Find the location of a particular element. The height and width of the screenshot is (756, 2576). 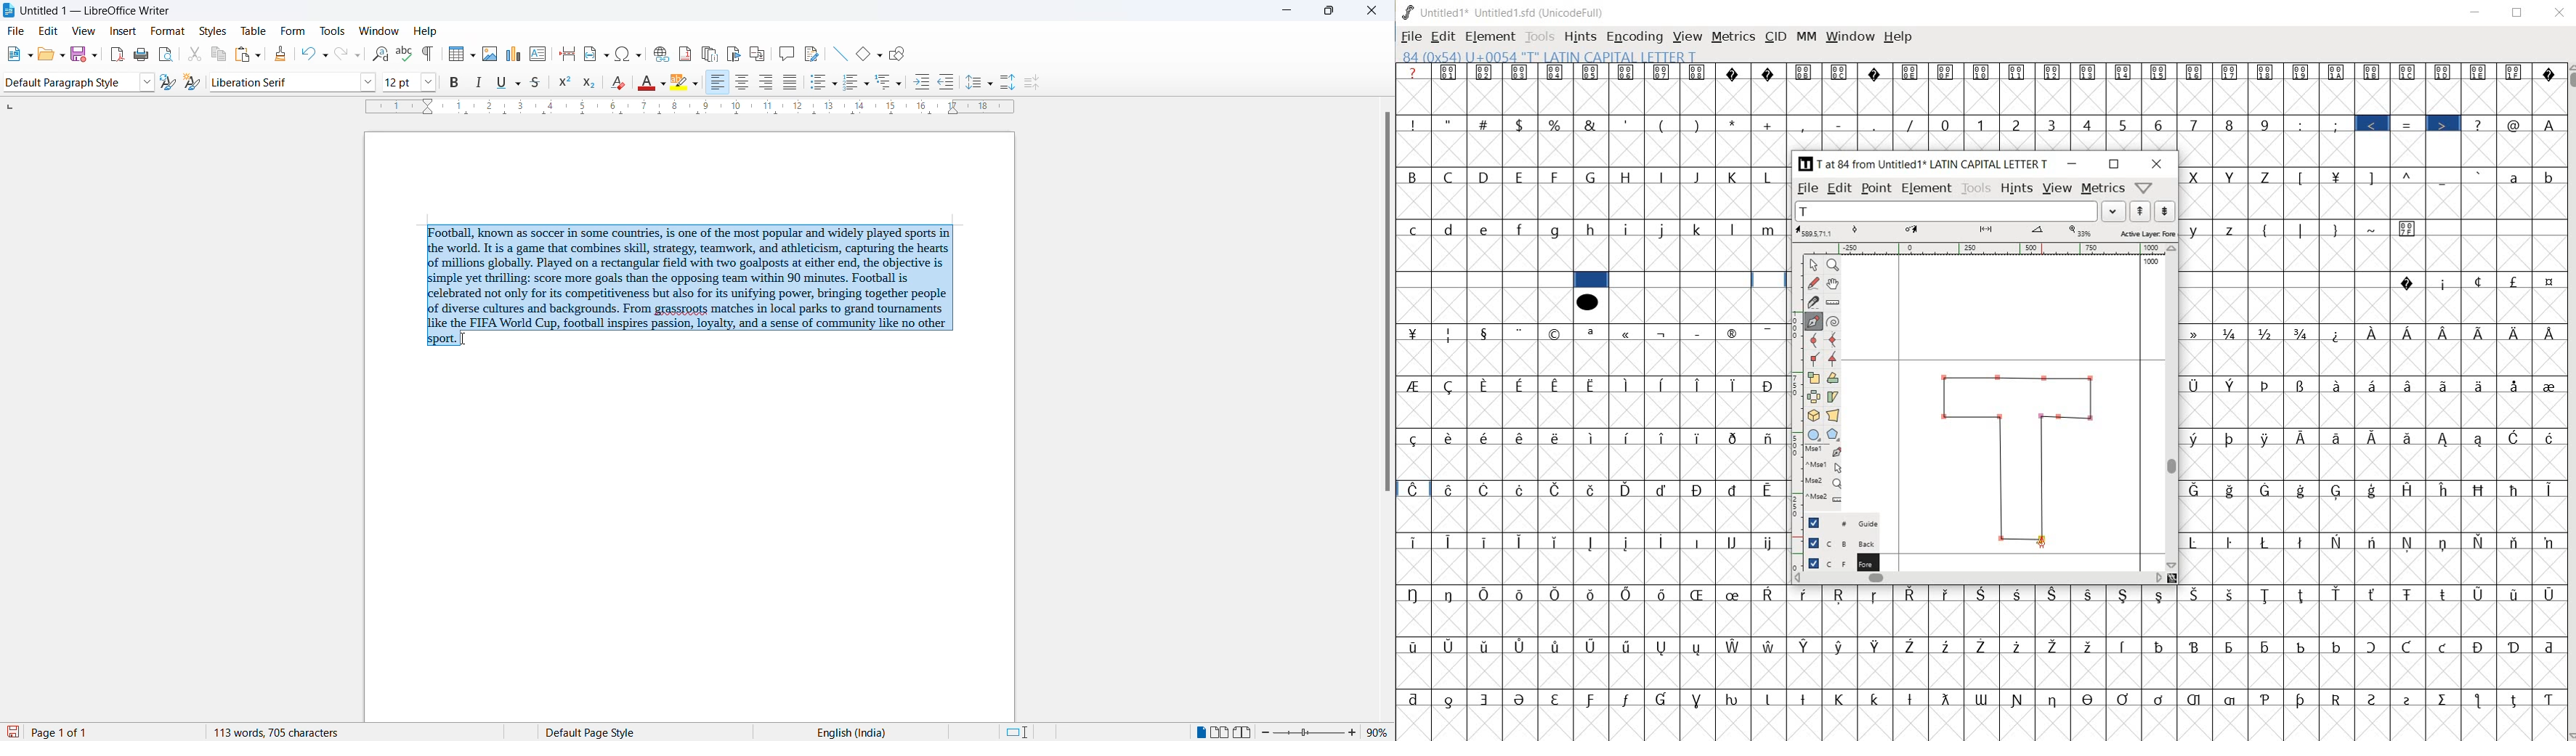

toggle formatting marks is located at coordinates (429, 55).